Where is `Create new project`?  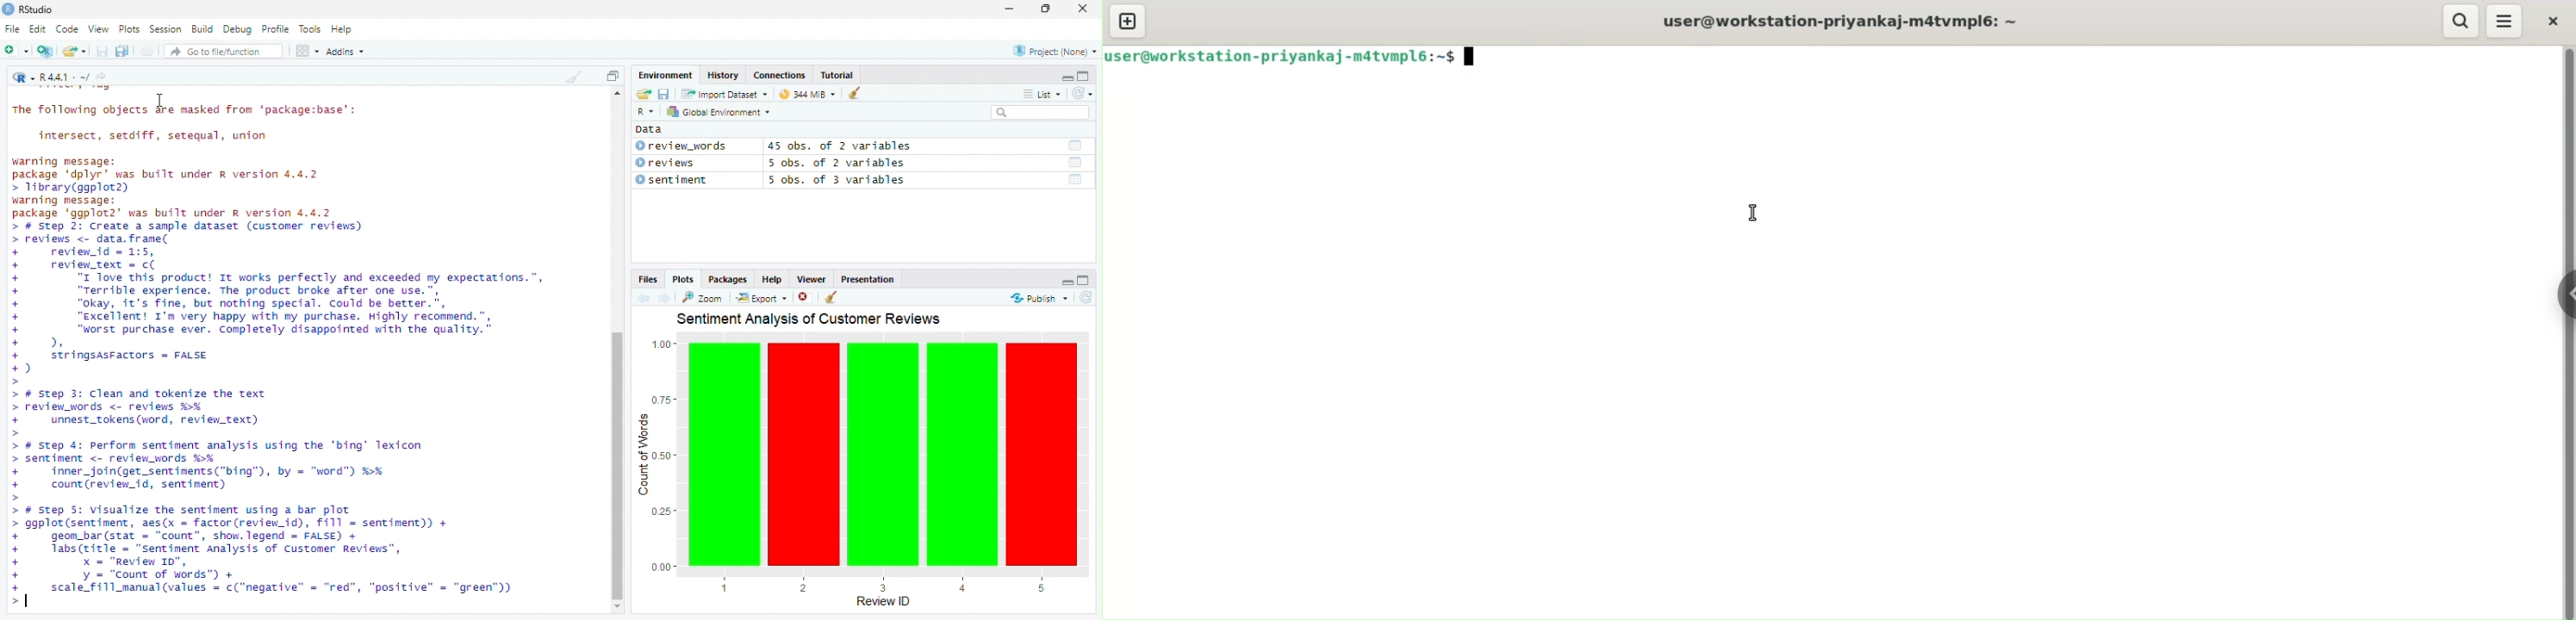
Create new project is located at coordinates (46, 51).